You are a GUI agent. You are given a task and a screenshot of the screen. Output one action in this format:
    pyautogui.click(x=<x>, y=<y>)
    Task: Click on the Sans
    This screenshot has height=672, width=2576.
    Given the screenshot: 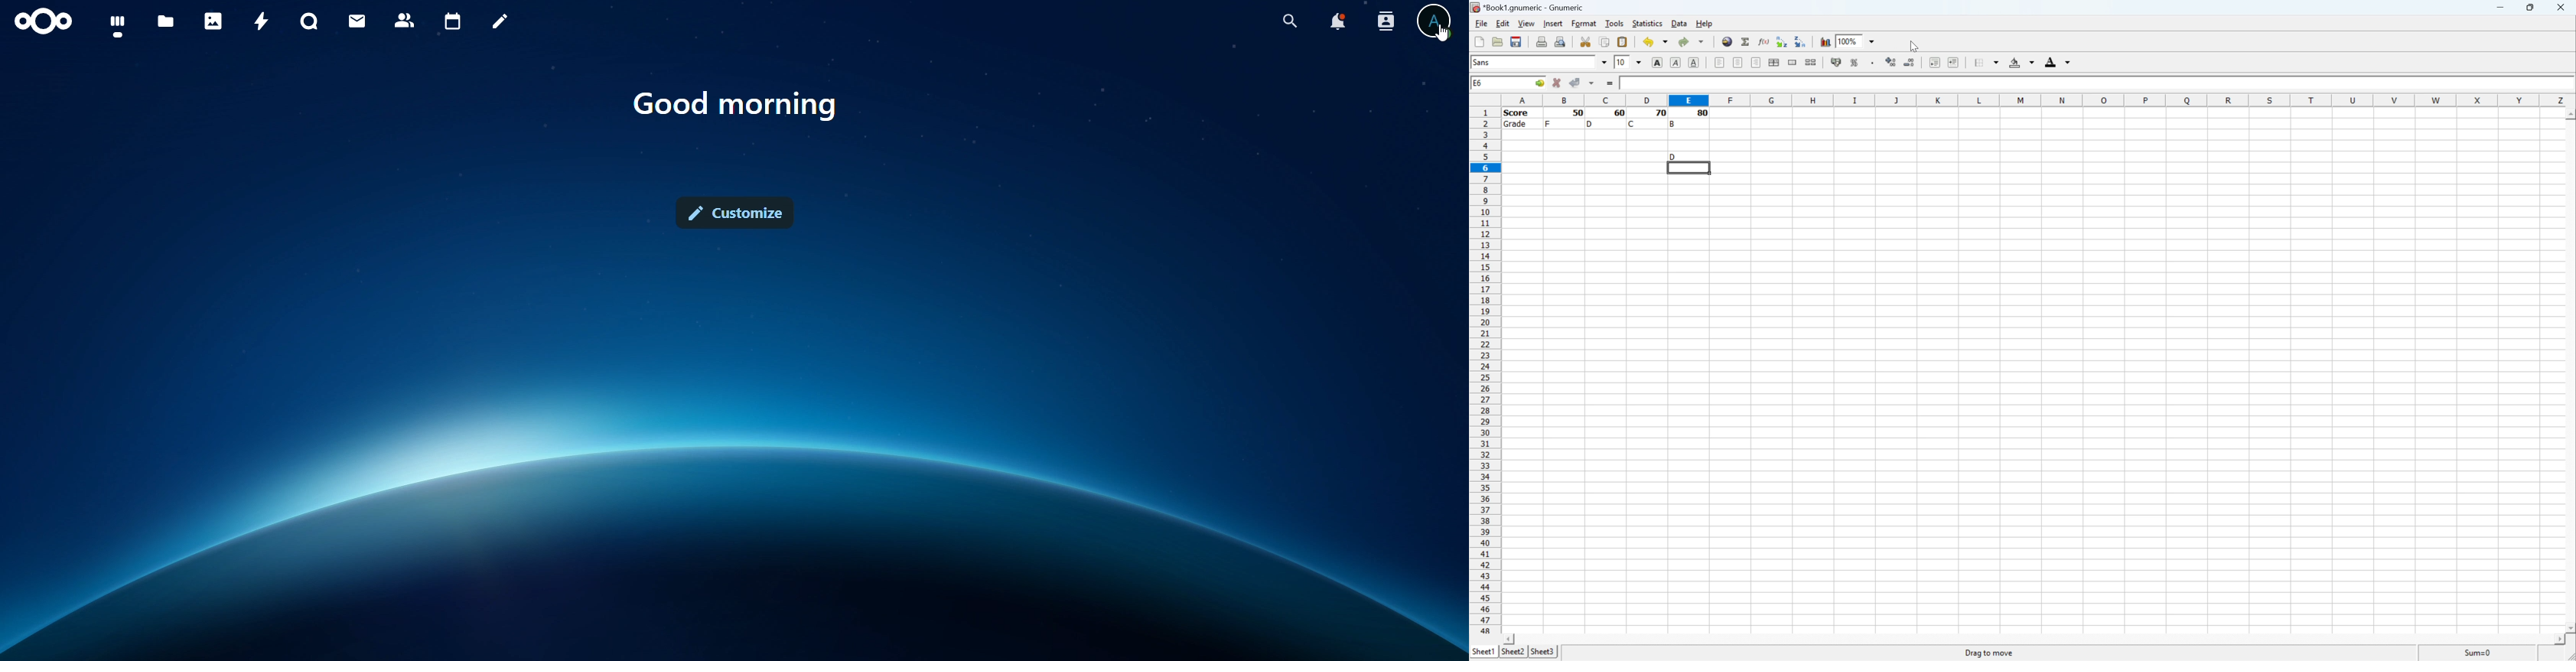 What is the action you would take?
    pyautogui.click(x=1494, y=63)
    